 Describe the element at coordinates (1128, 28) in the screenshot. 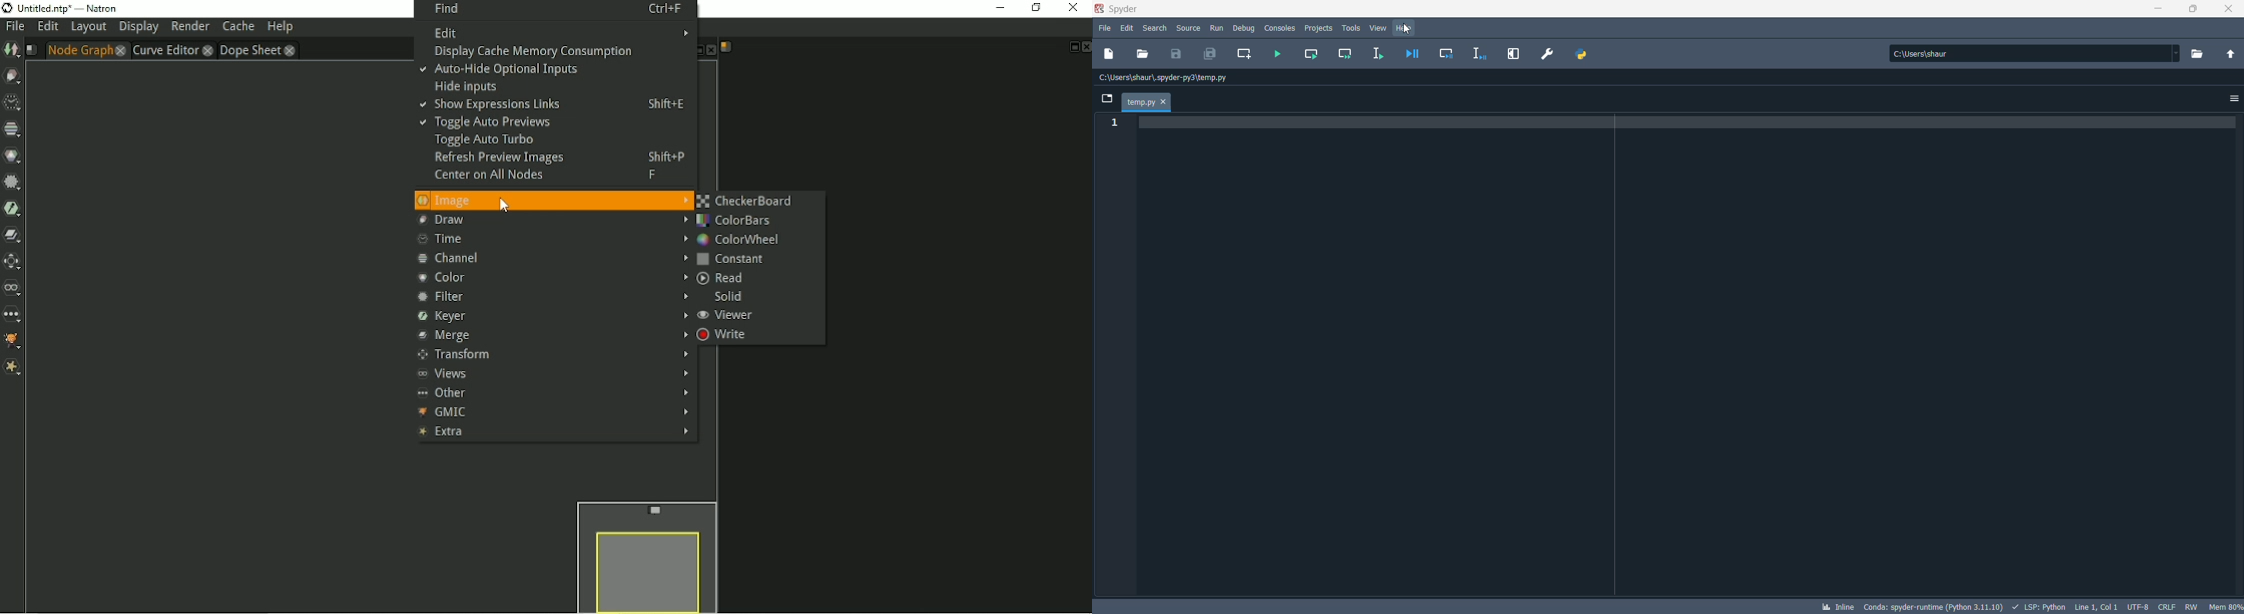

I see `edit` at that location.